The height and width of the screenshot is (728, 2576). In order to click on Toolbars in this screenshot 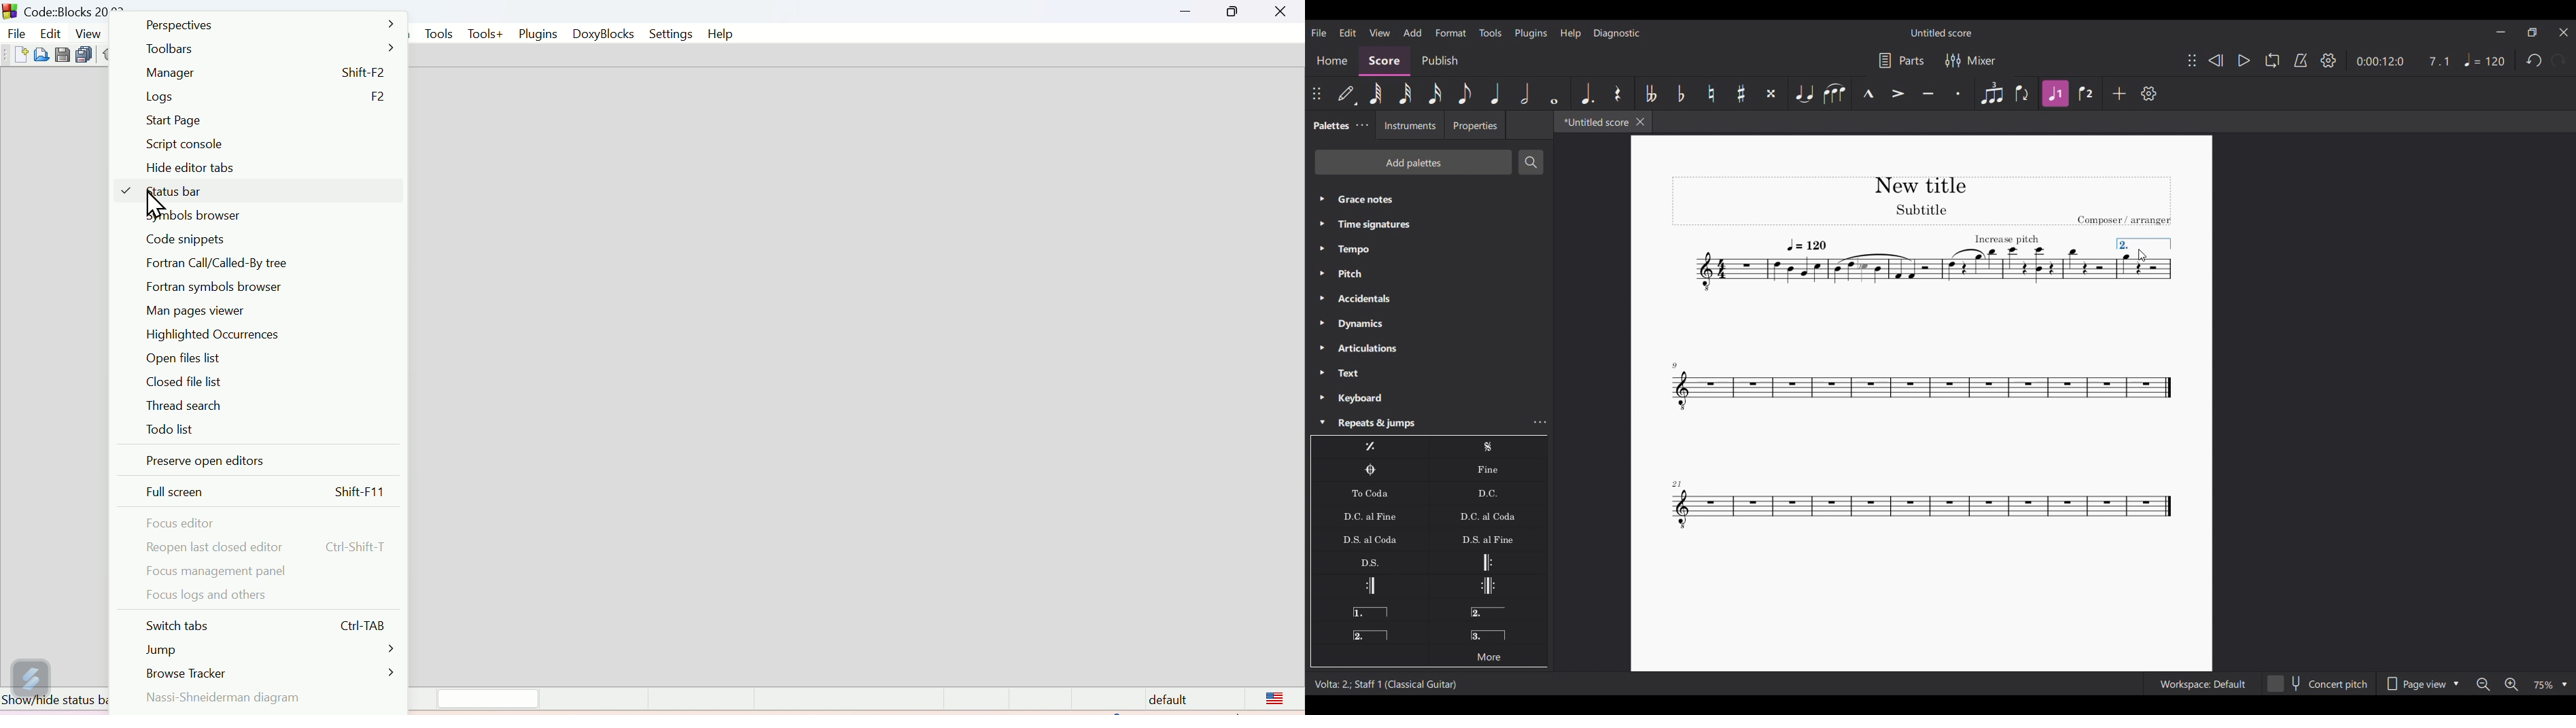, I will do `click(264, 52)`.